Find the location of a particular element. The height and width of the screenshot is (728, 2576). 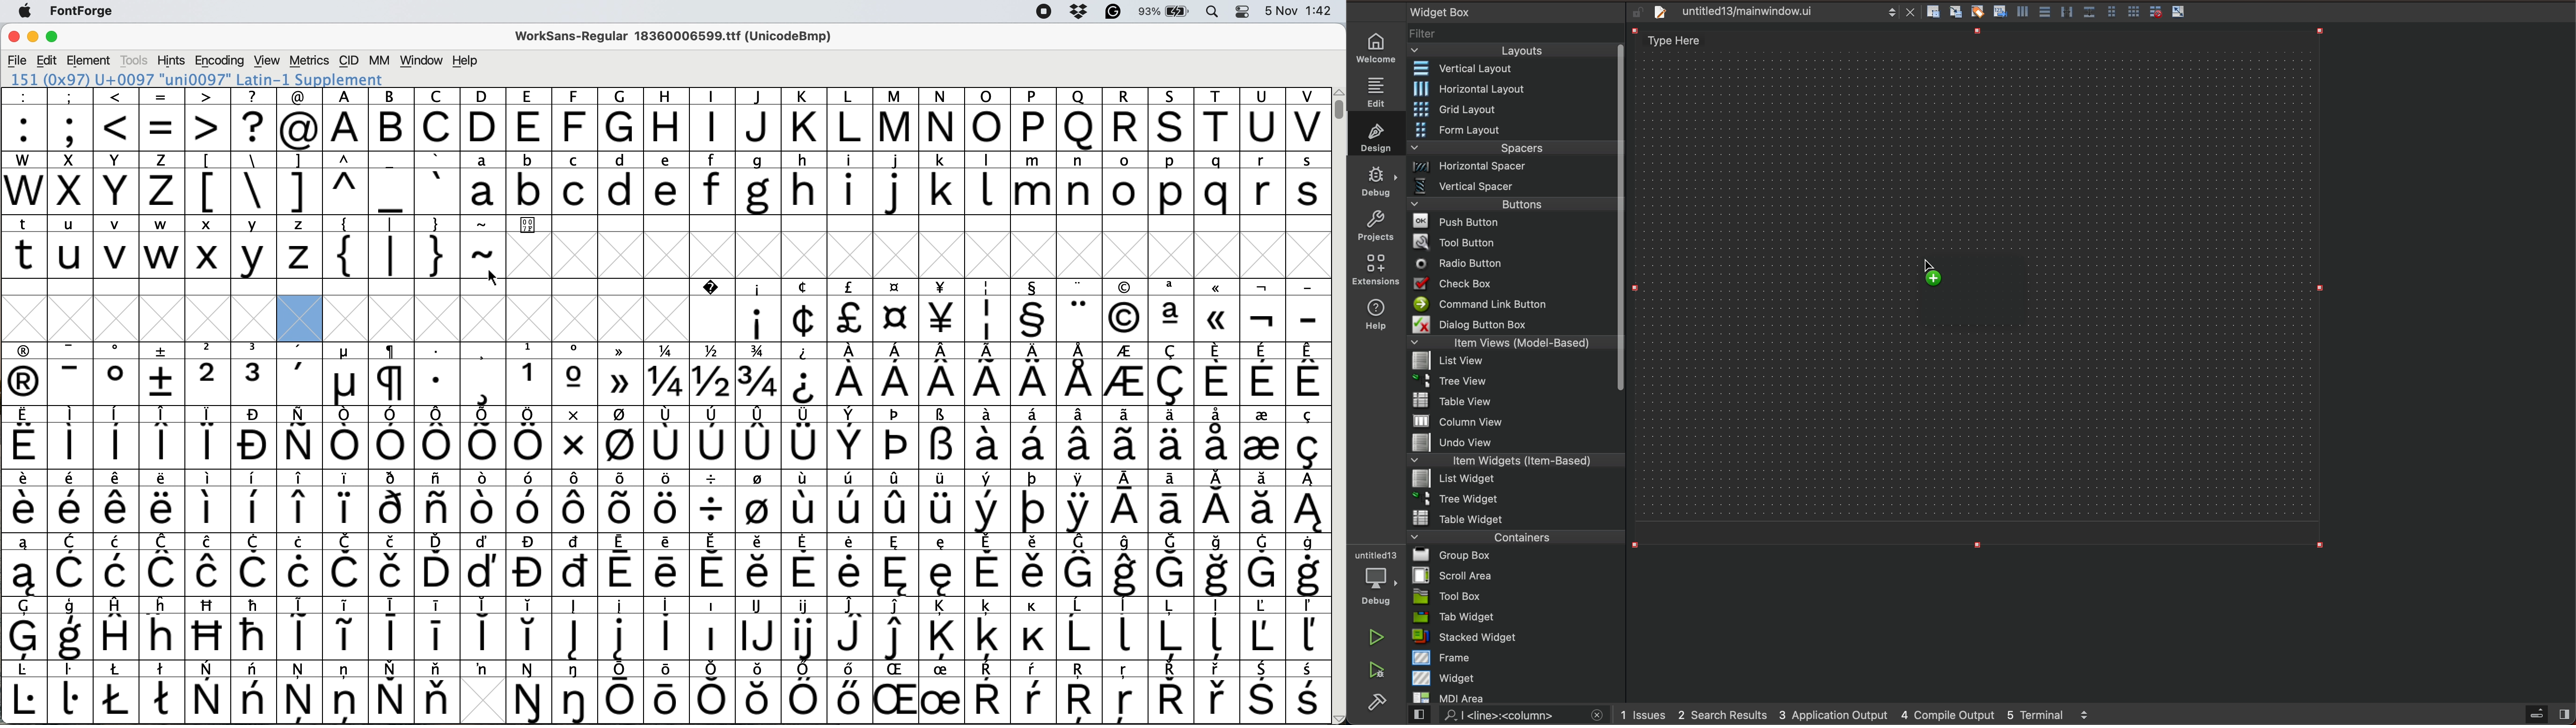

Y is located at coordinates (117, 183).